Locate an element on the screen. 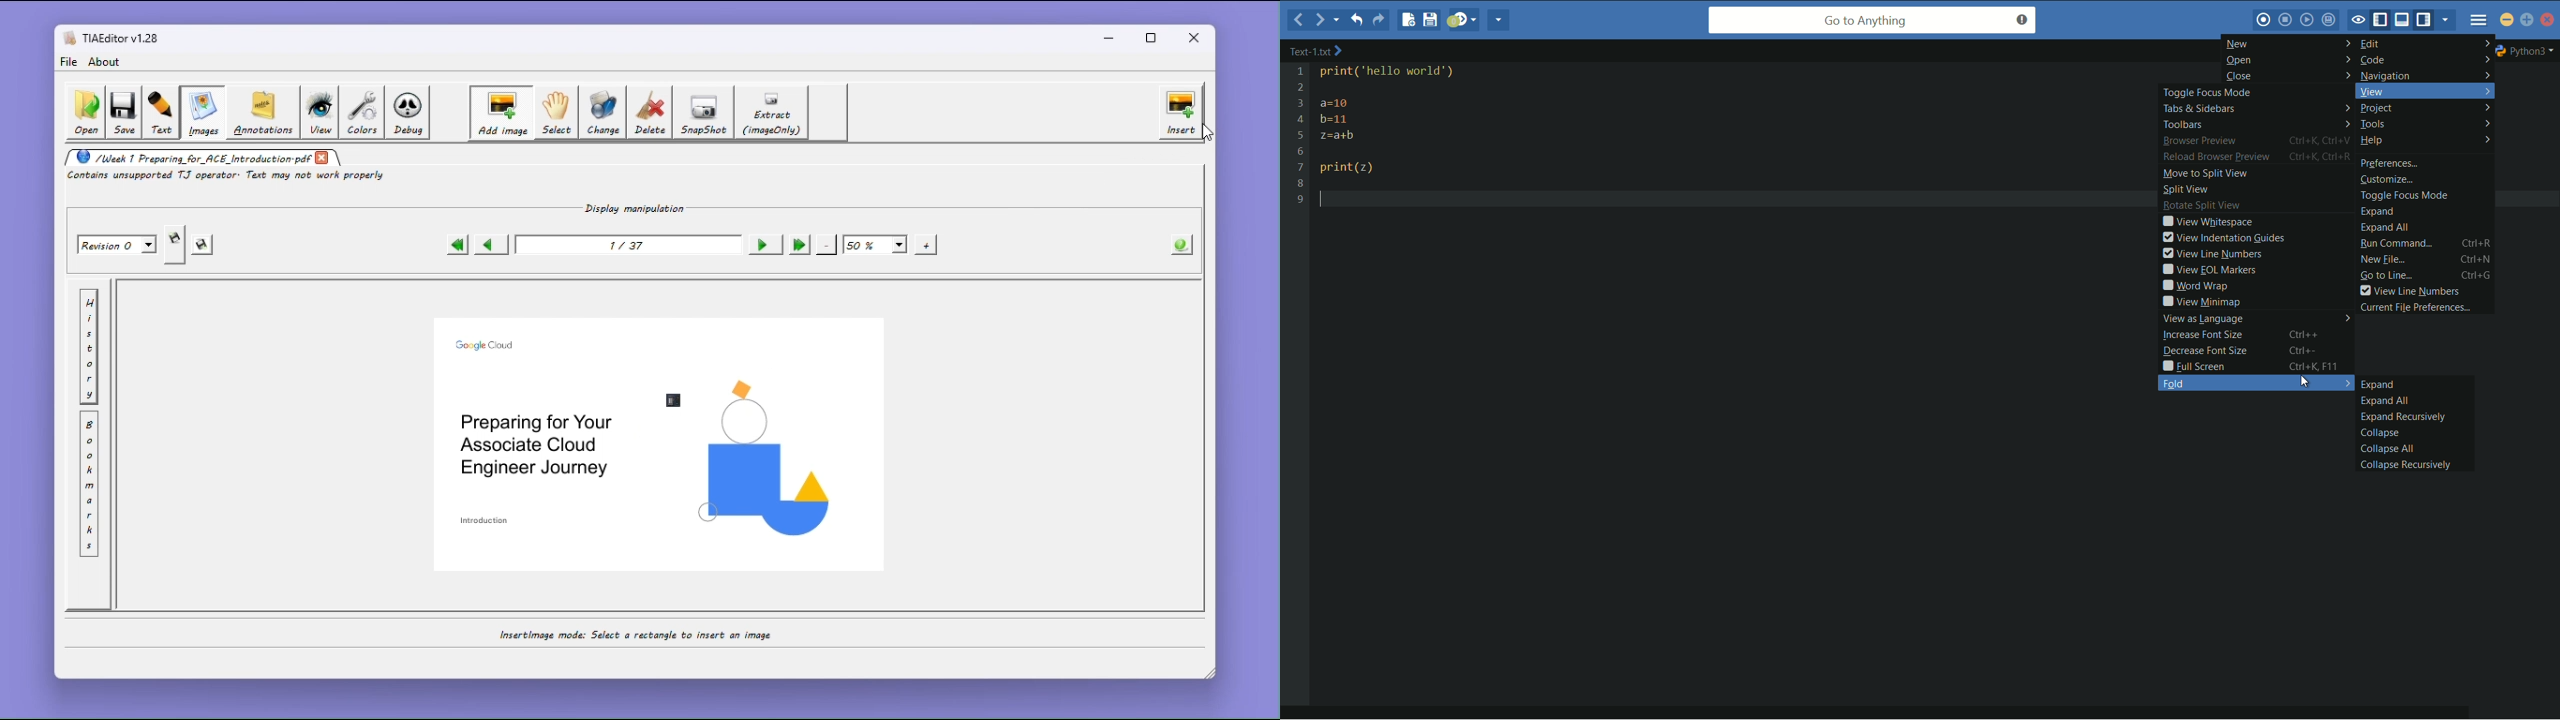  show/hide bottom pane is located at coordinates (2405, 21).